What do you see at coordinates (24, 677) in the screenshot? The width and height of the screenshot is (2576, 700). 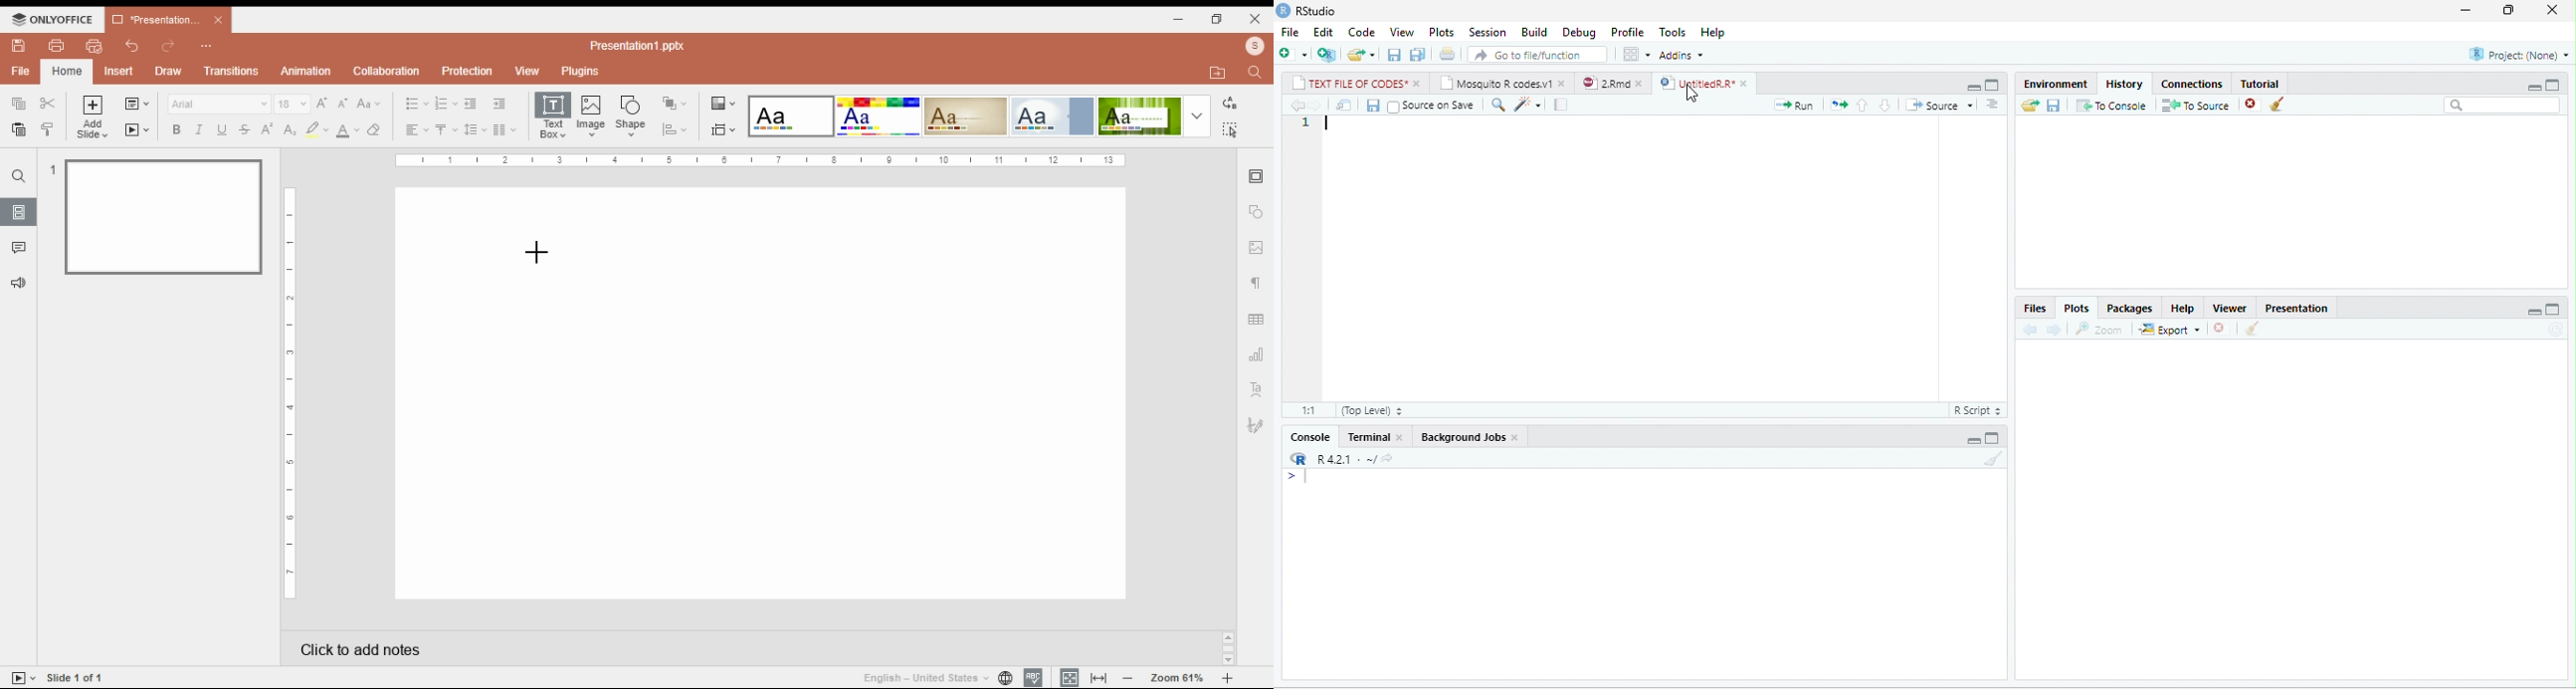 I see `tart slideshow` at bounding box center [24, 677].